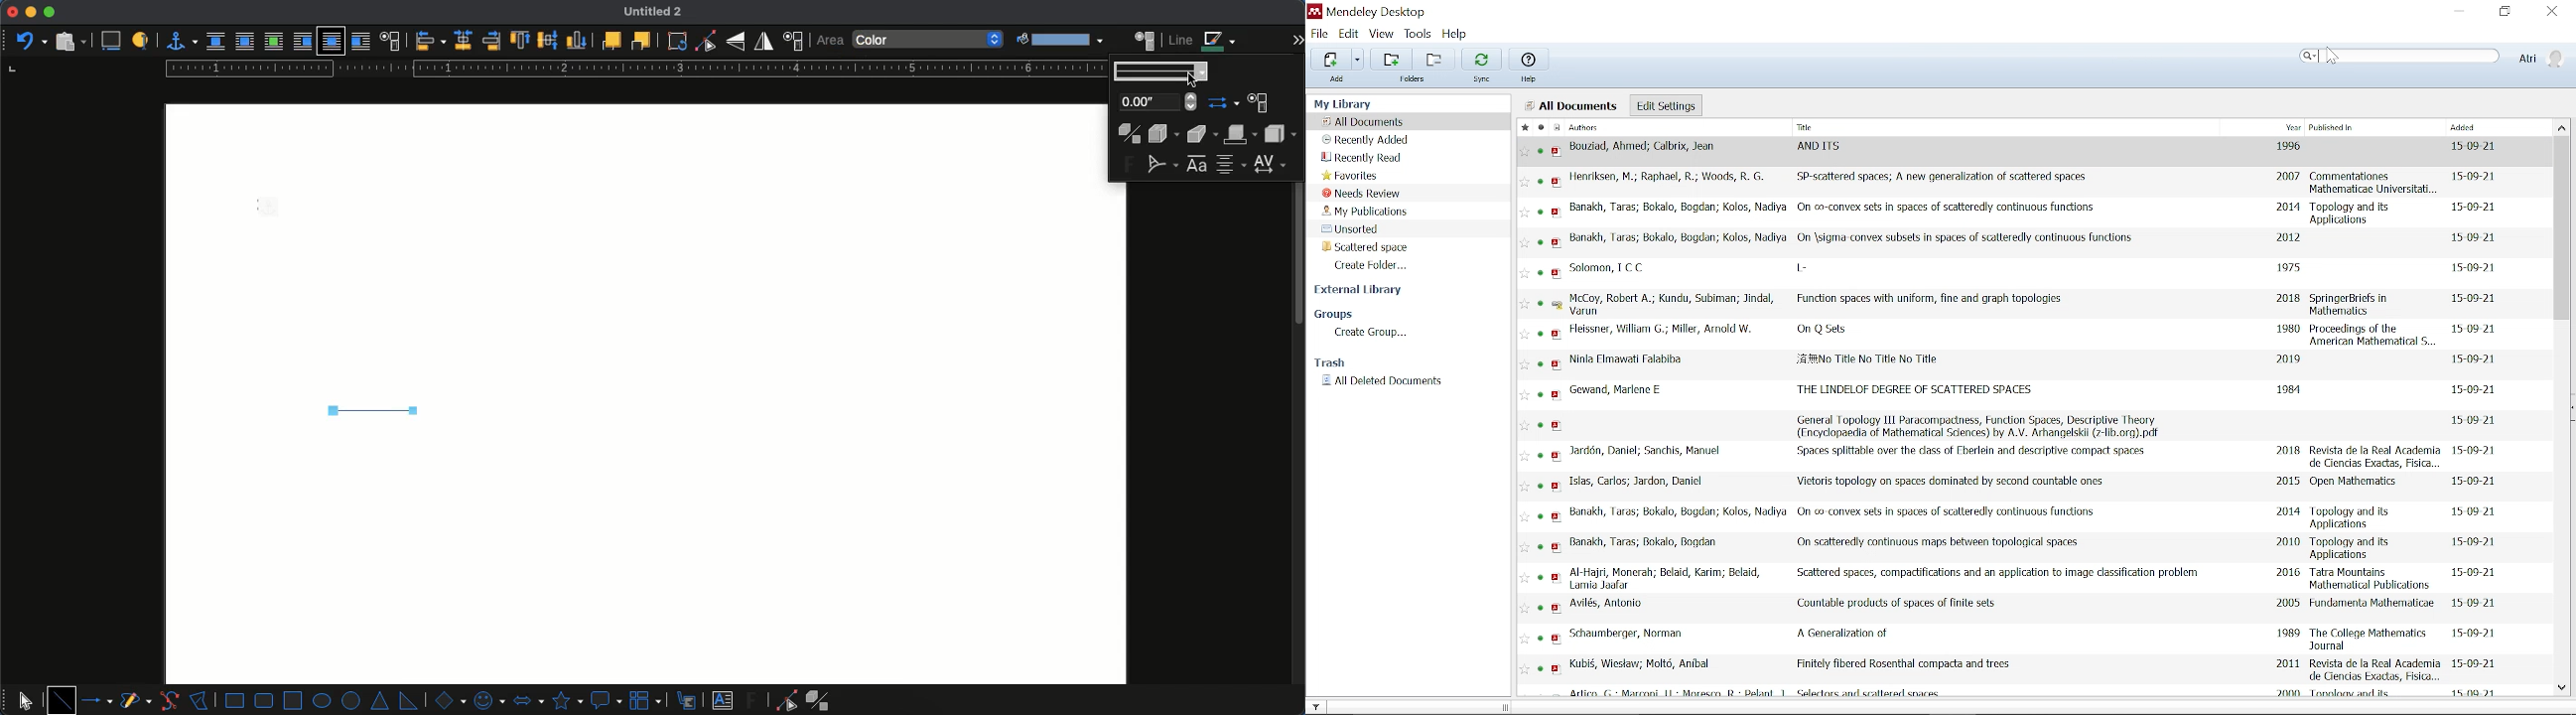  I want to click on curves and polygons, so click(136, 701).